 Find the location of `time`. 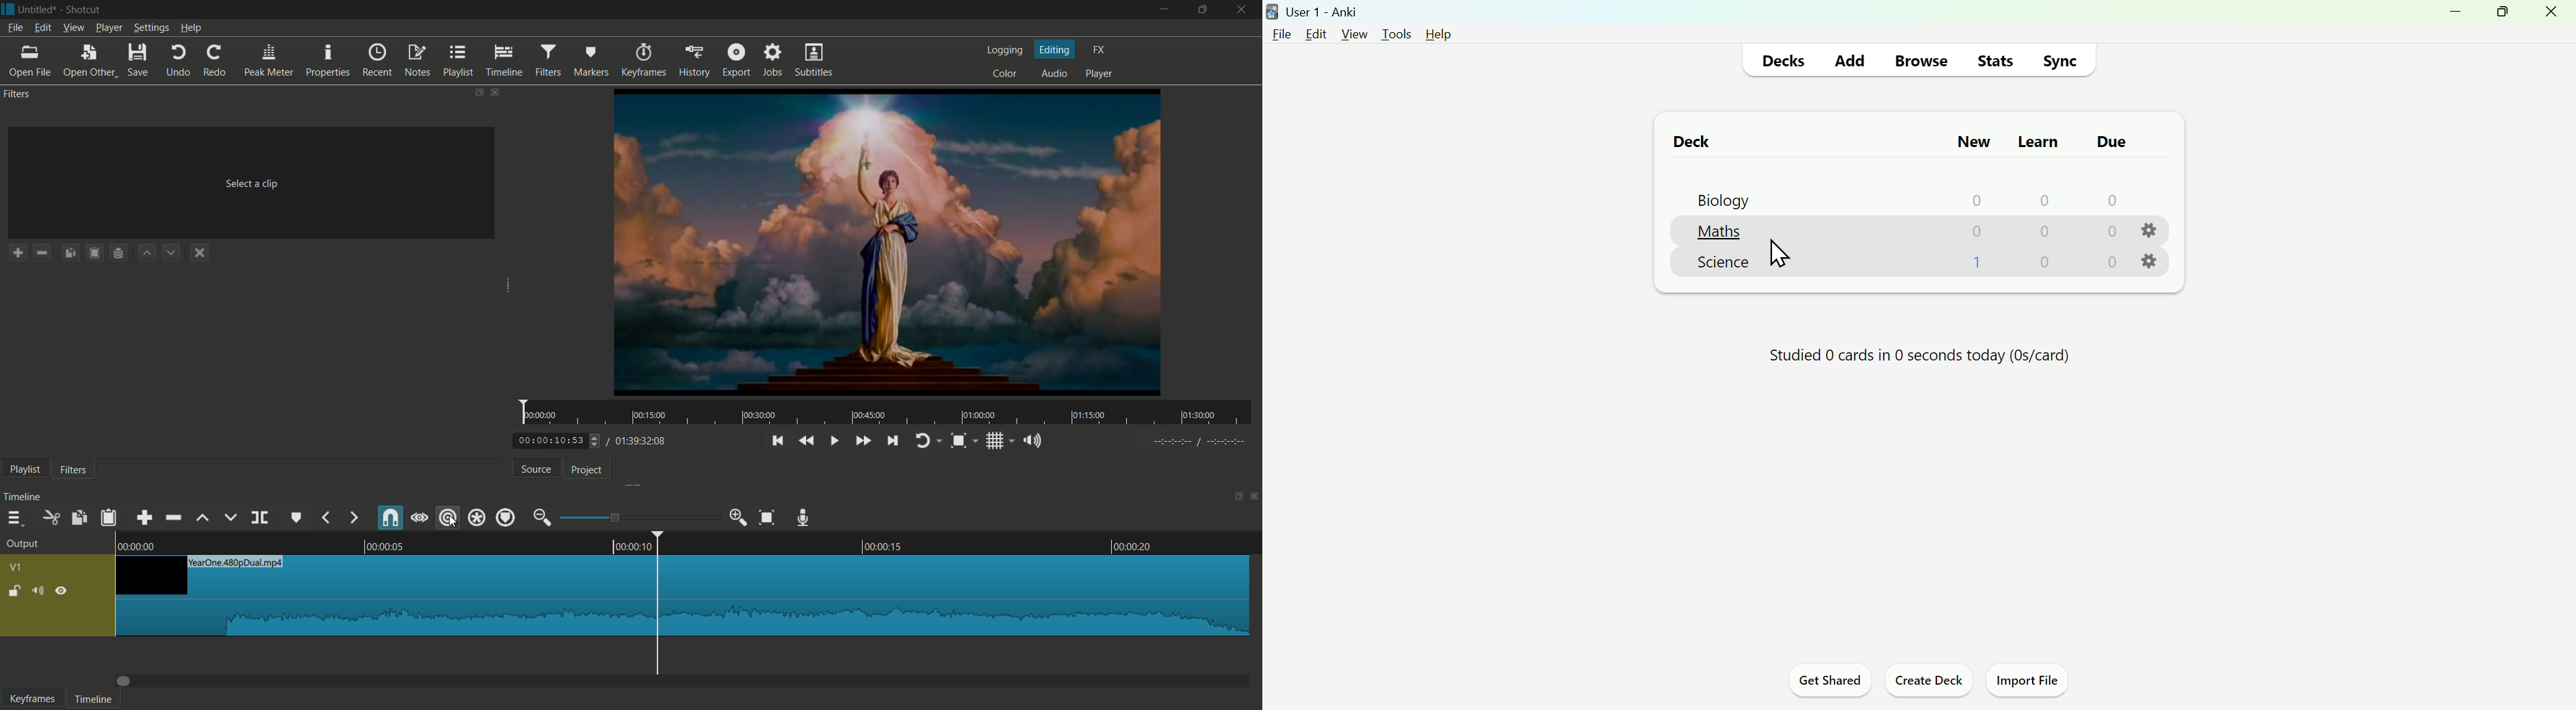

time is located at coordinates (888, 413).